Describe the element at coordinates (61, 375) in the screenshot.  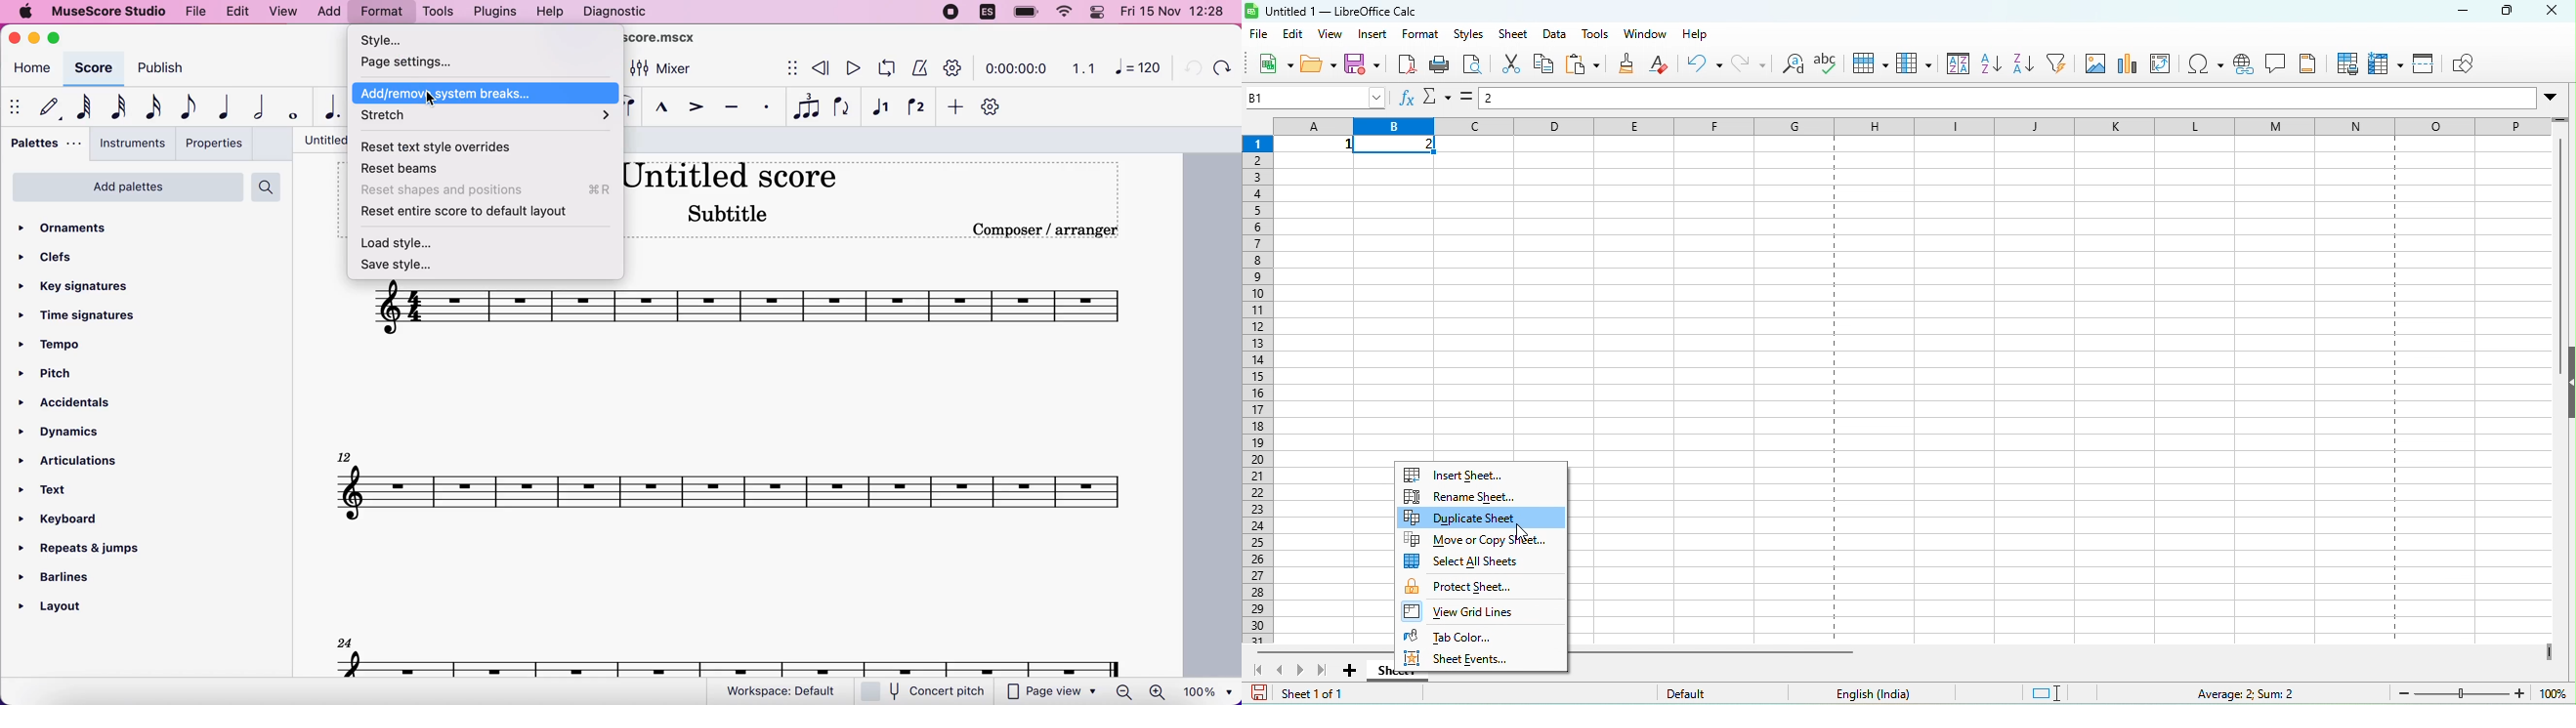
I see `pitch` at that location.